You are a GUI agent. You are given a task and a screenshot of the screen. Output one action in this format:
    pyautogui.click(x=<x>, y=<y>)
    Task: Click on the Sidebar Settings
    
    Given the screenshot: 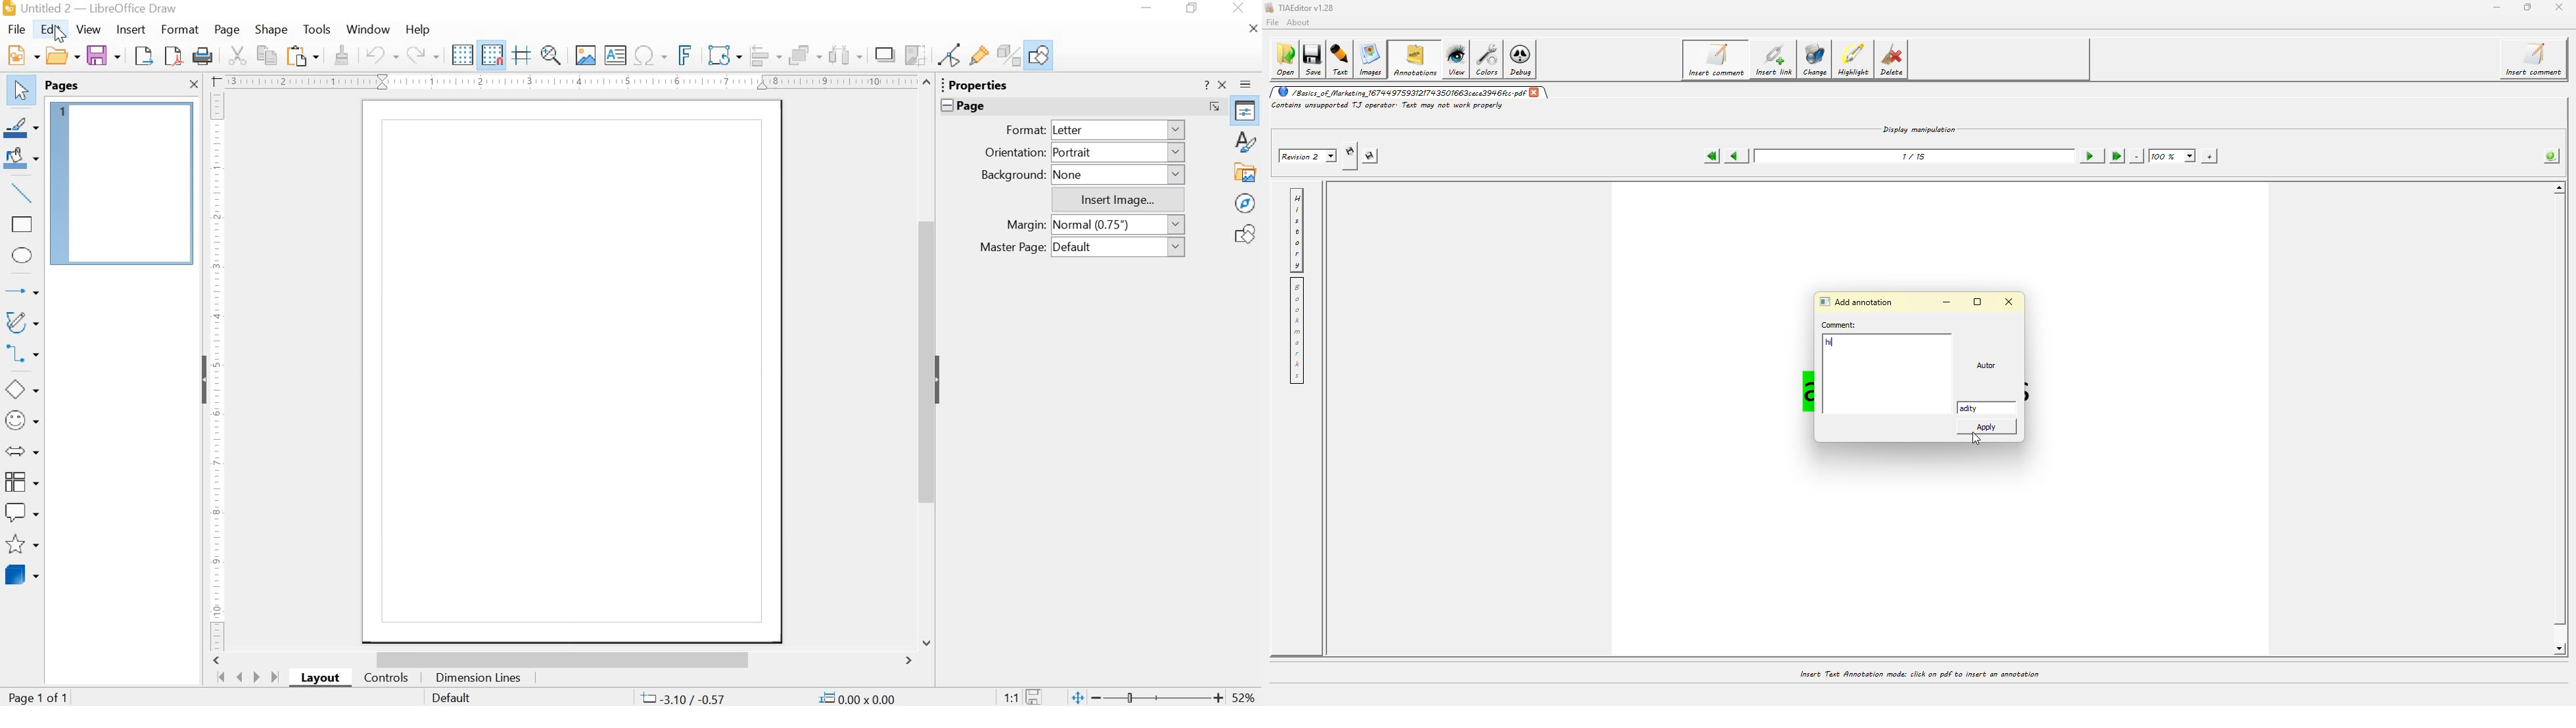 What is the action you would take?
    pyautogui.click(x=1247, y=84)
    